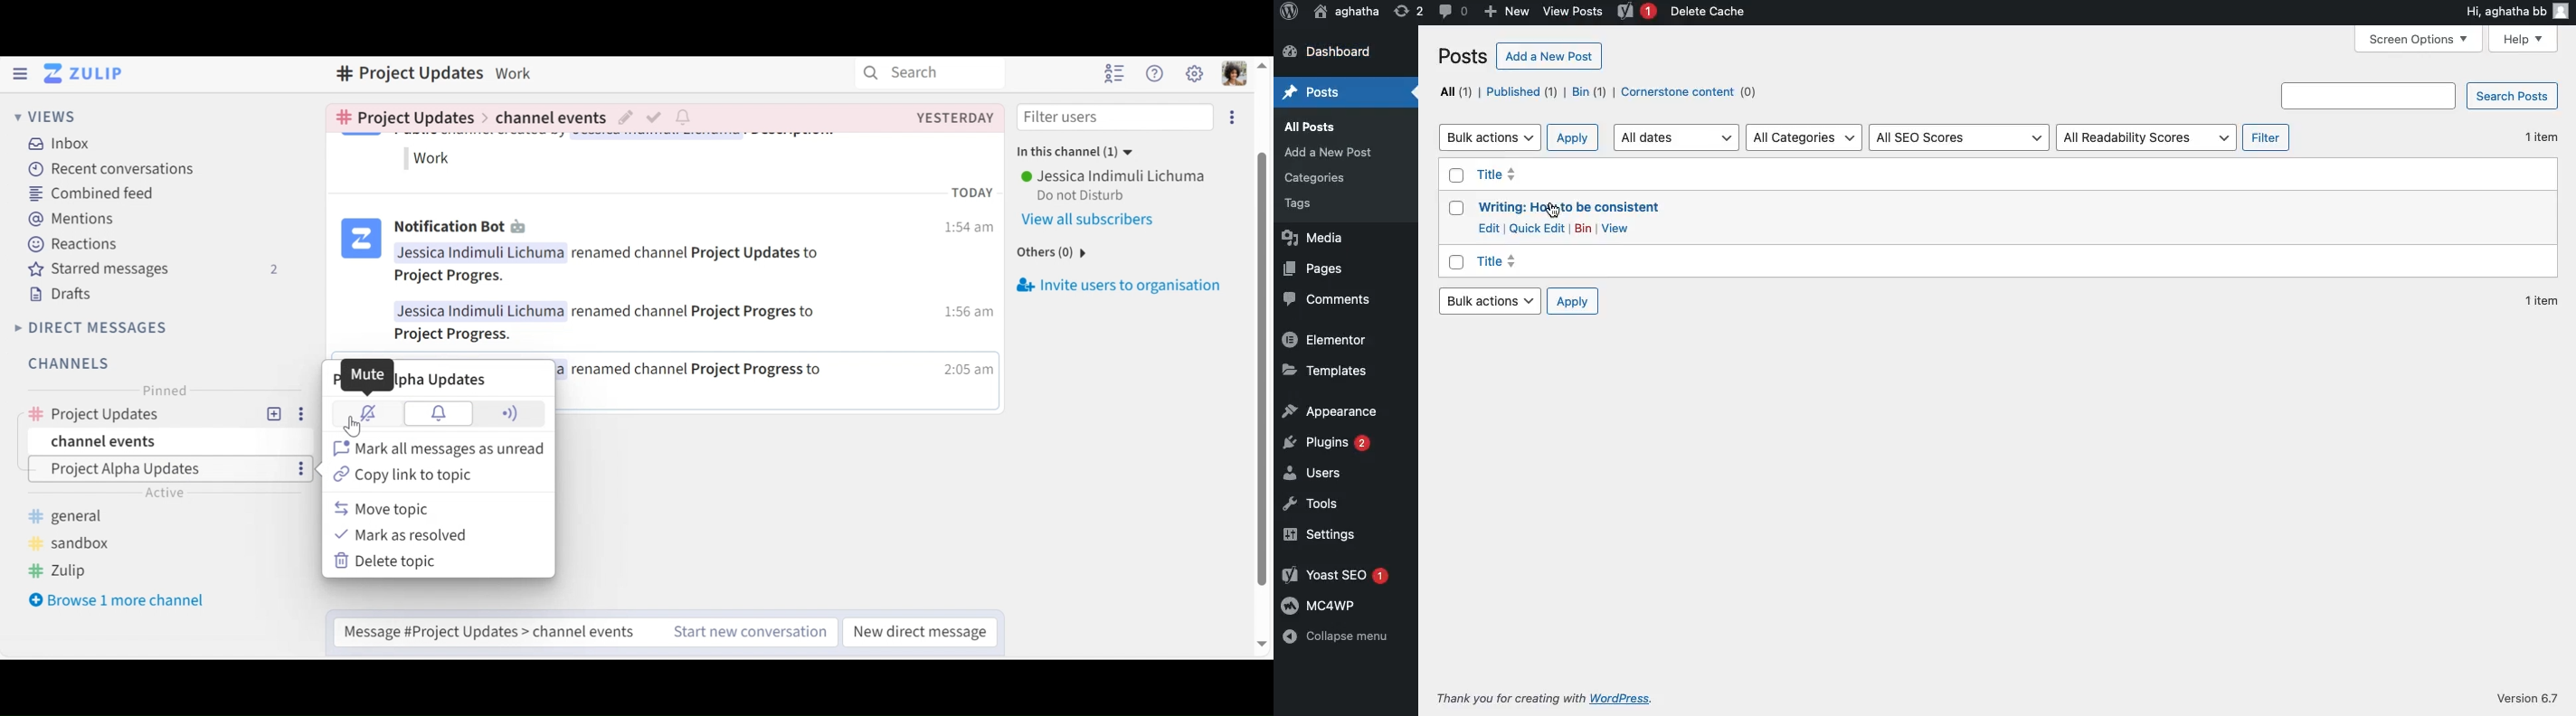  I want to click on Hi aghatha bb, so click(2515, 10).